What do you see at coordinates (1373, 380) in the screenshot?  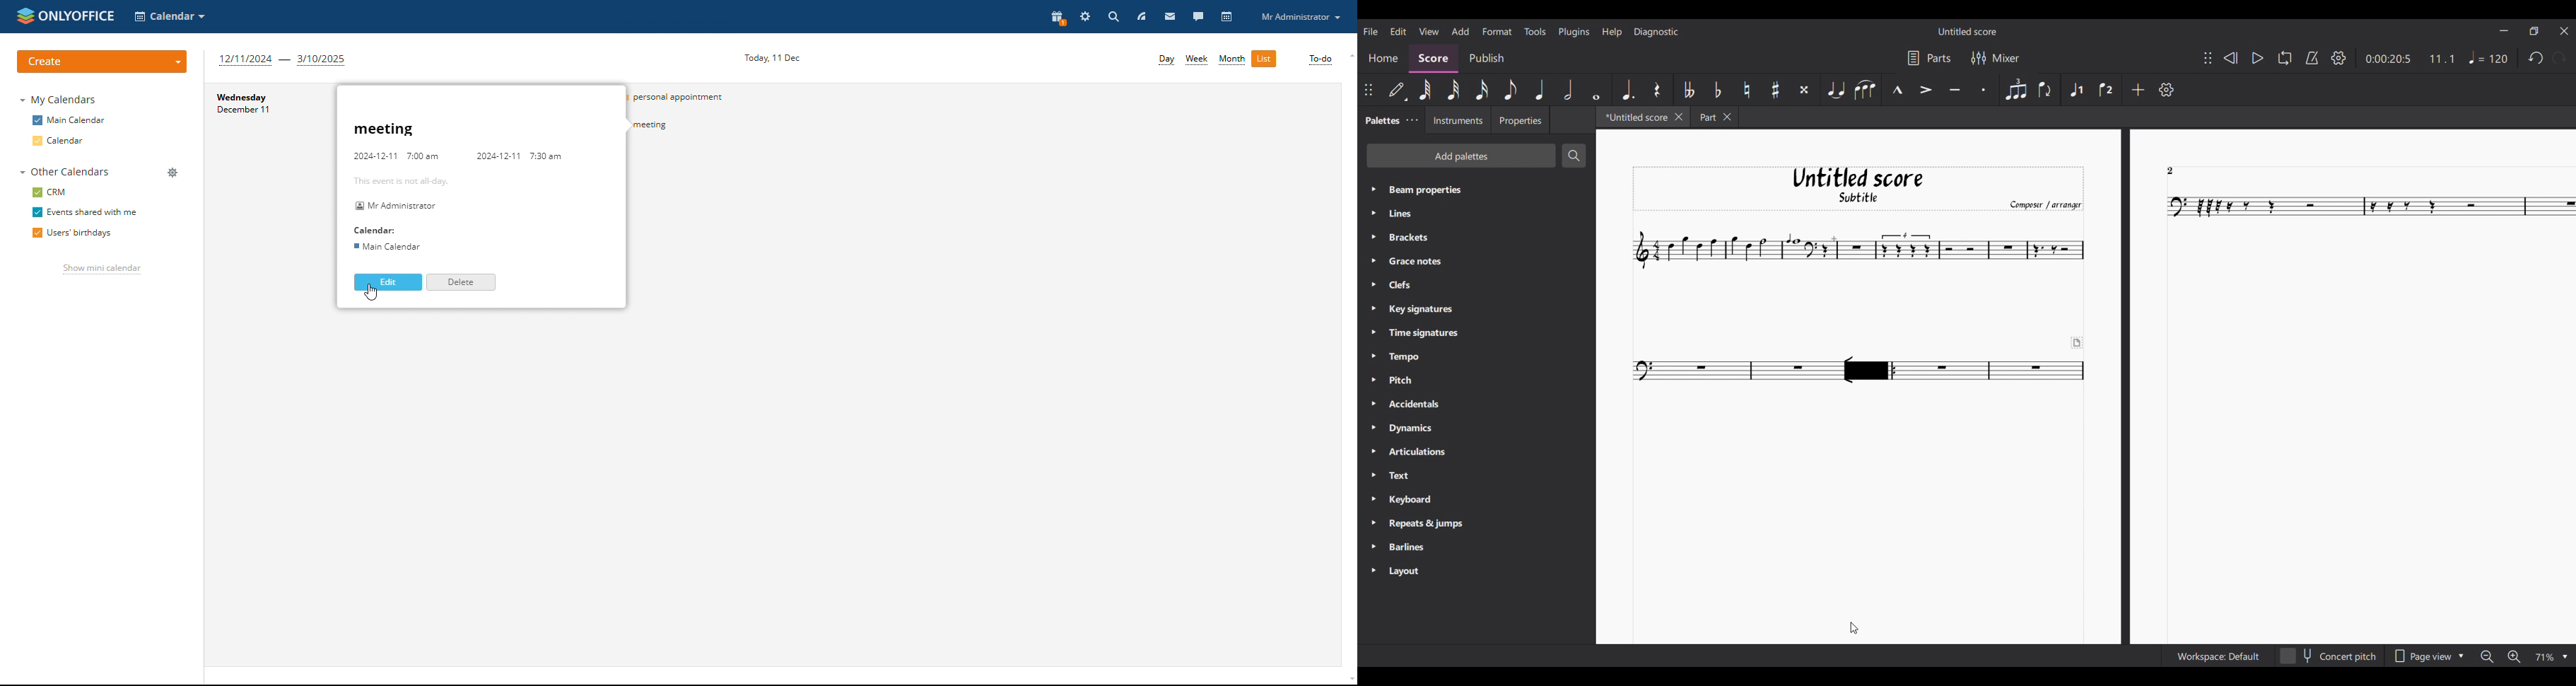 I see `Expand` at bounding box center [1373, 380].